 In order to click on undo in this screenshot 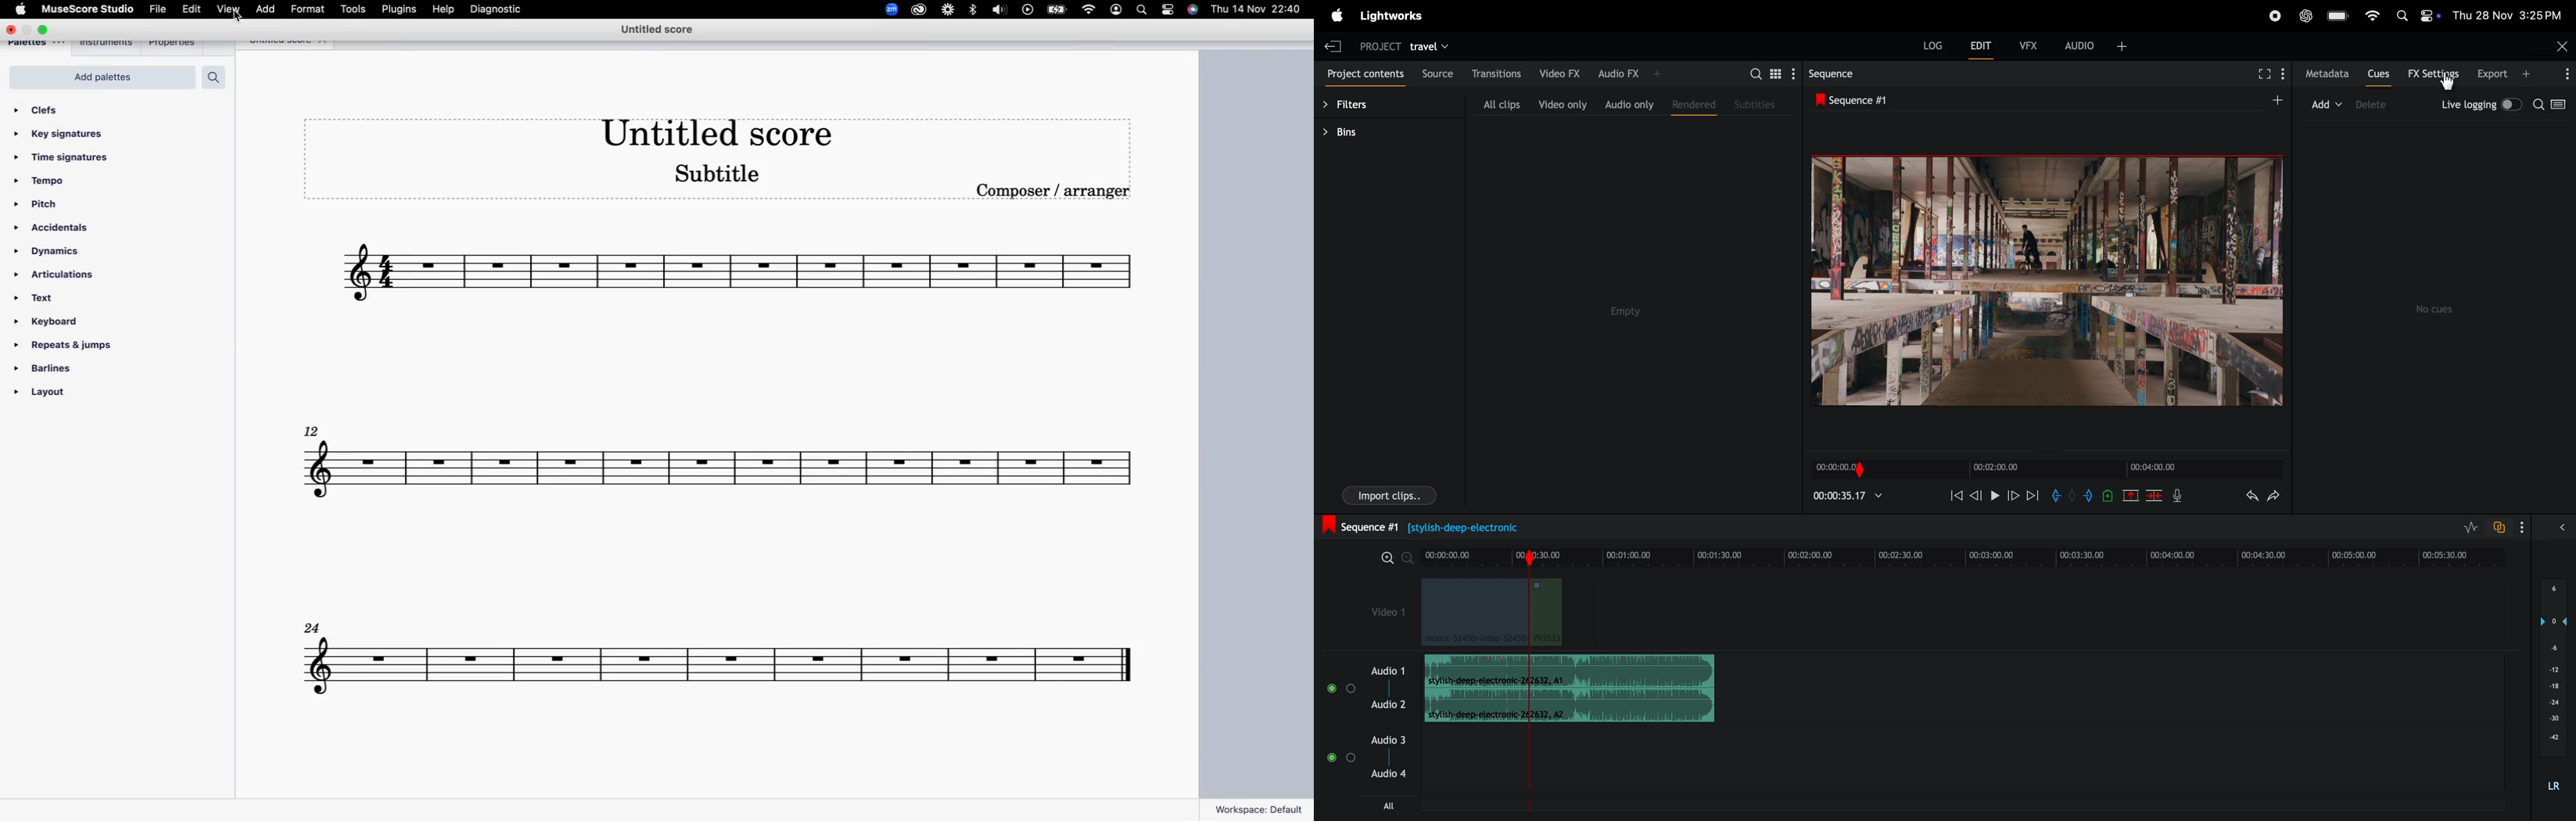, I will do `click(2250, 498)`.